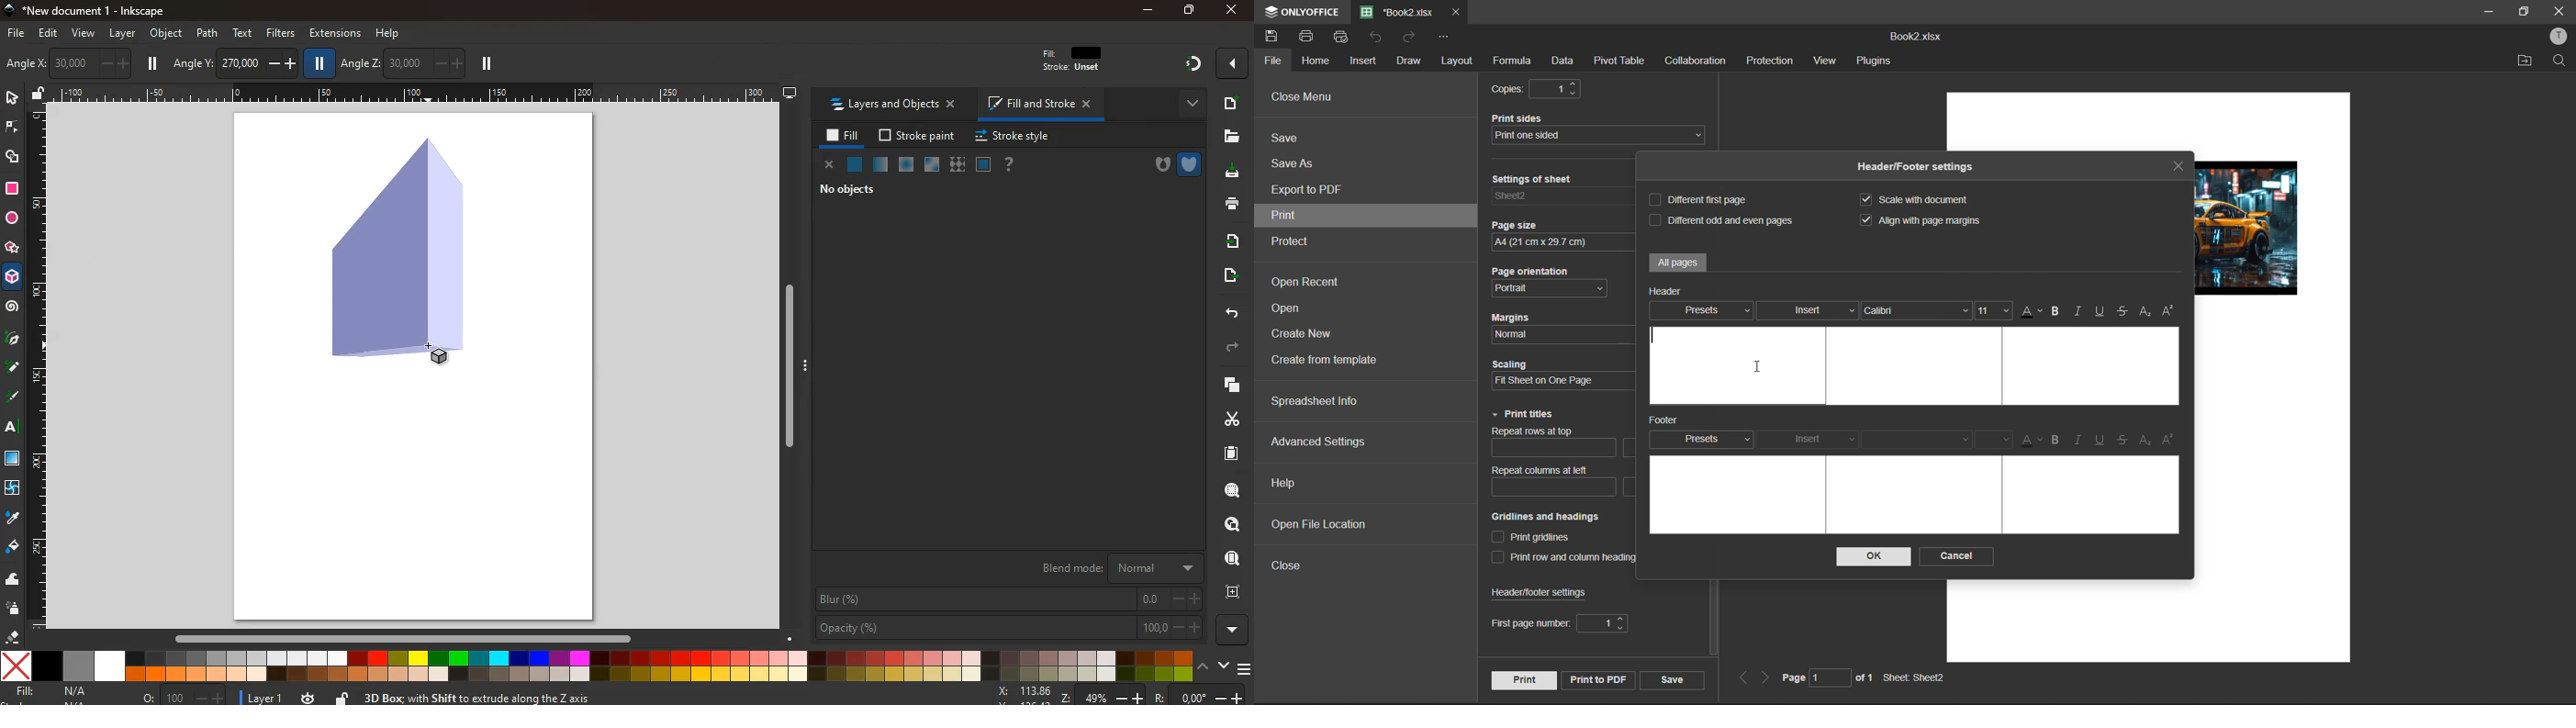  What do you see at coordinates (234, 62) in the screenshot?
I see `angle y` at bounding box center [234, 62].